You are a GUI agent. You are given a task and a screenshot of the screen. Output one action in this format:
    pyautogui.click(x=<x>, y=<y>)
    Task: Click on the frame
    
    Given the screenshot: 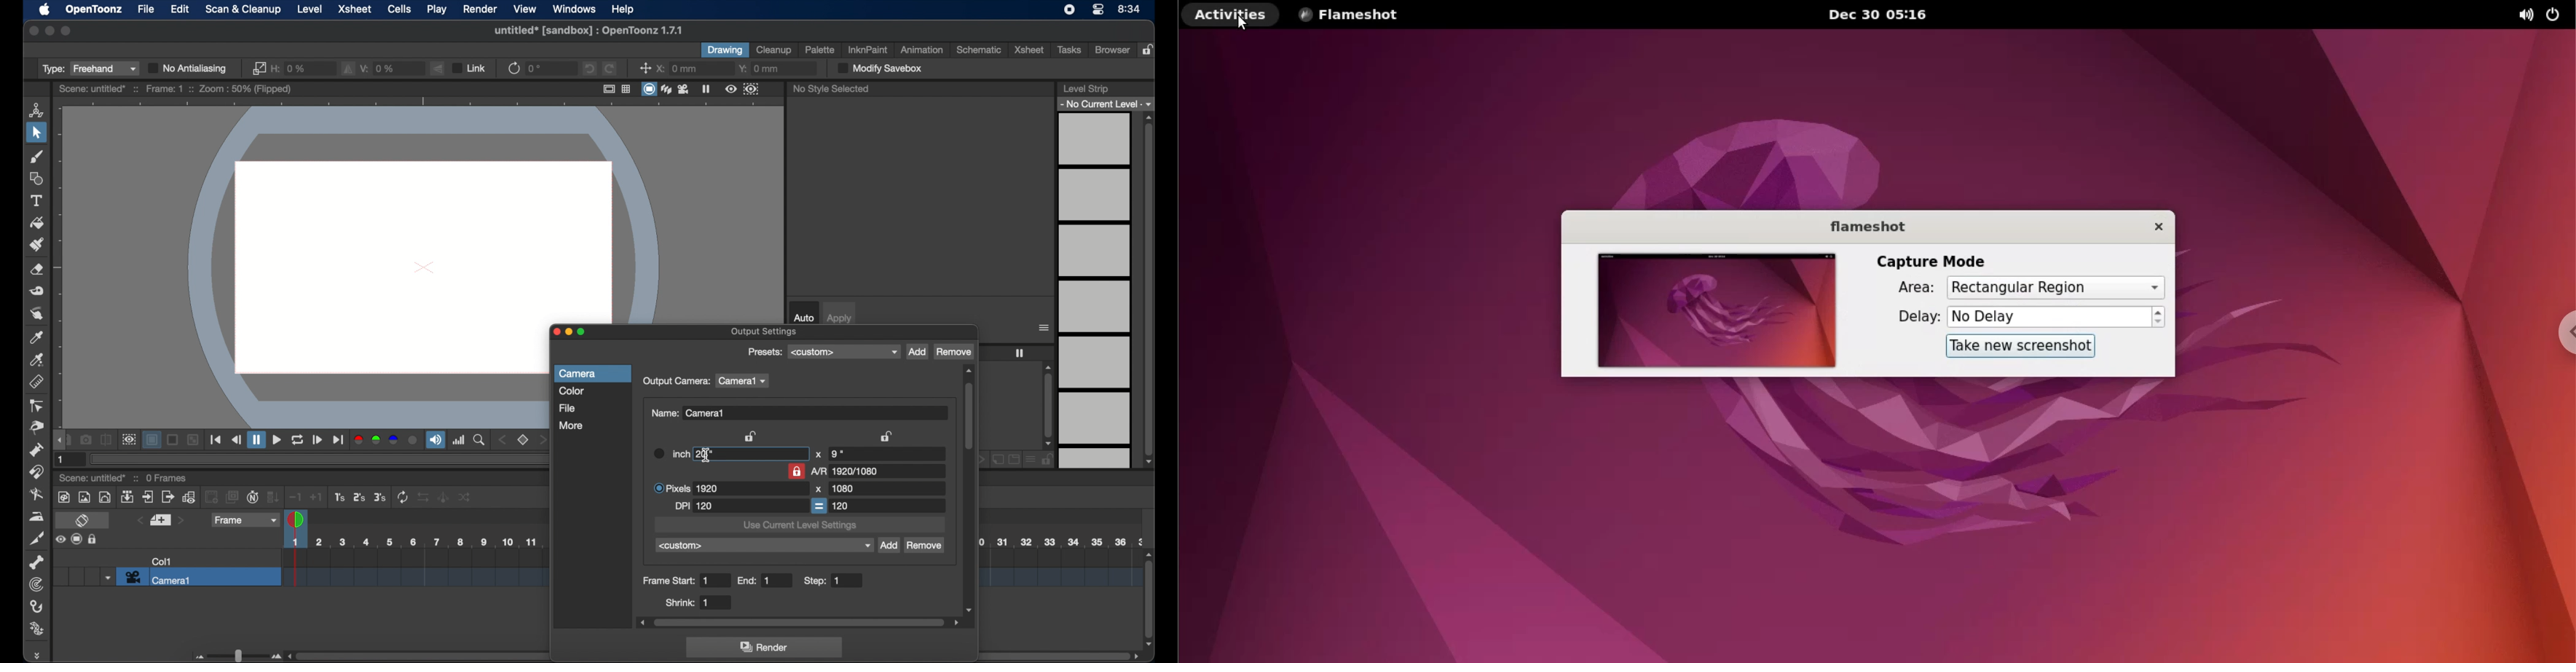 What is the action you would take?
    pyautogui.click(x=244, y=520)
    